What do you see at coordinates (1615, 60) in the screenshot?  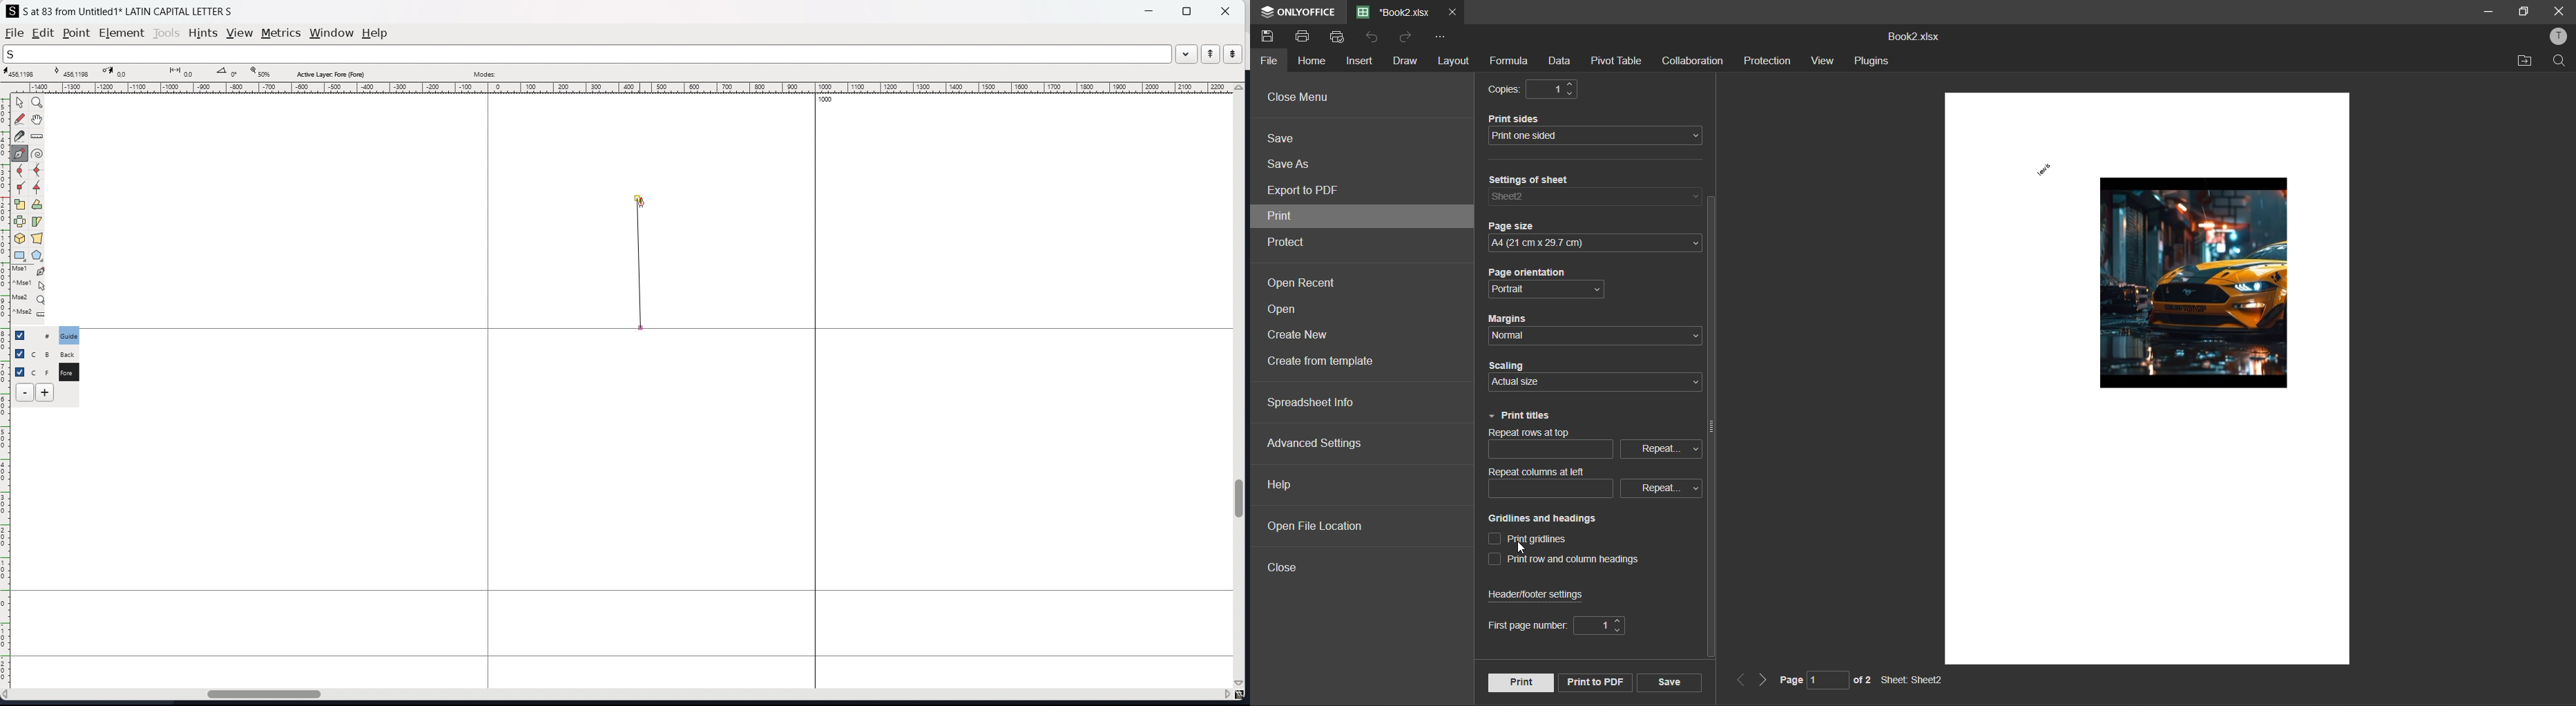 I see `pivot table` at bounding box center [1615, 60].